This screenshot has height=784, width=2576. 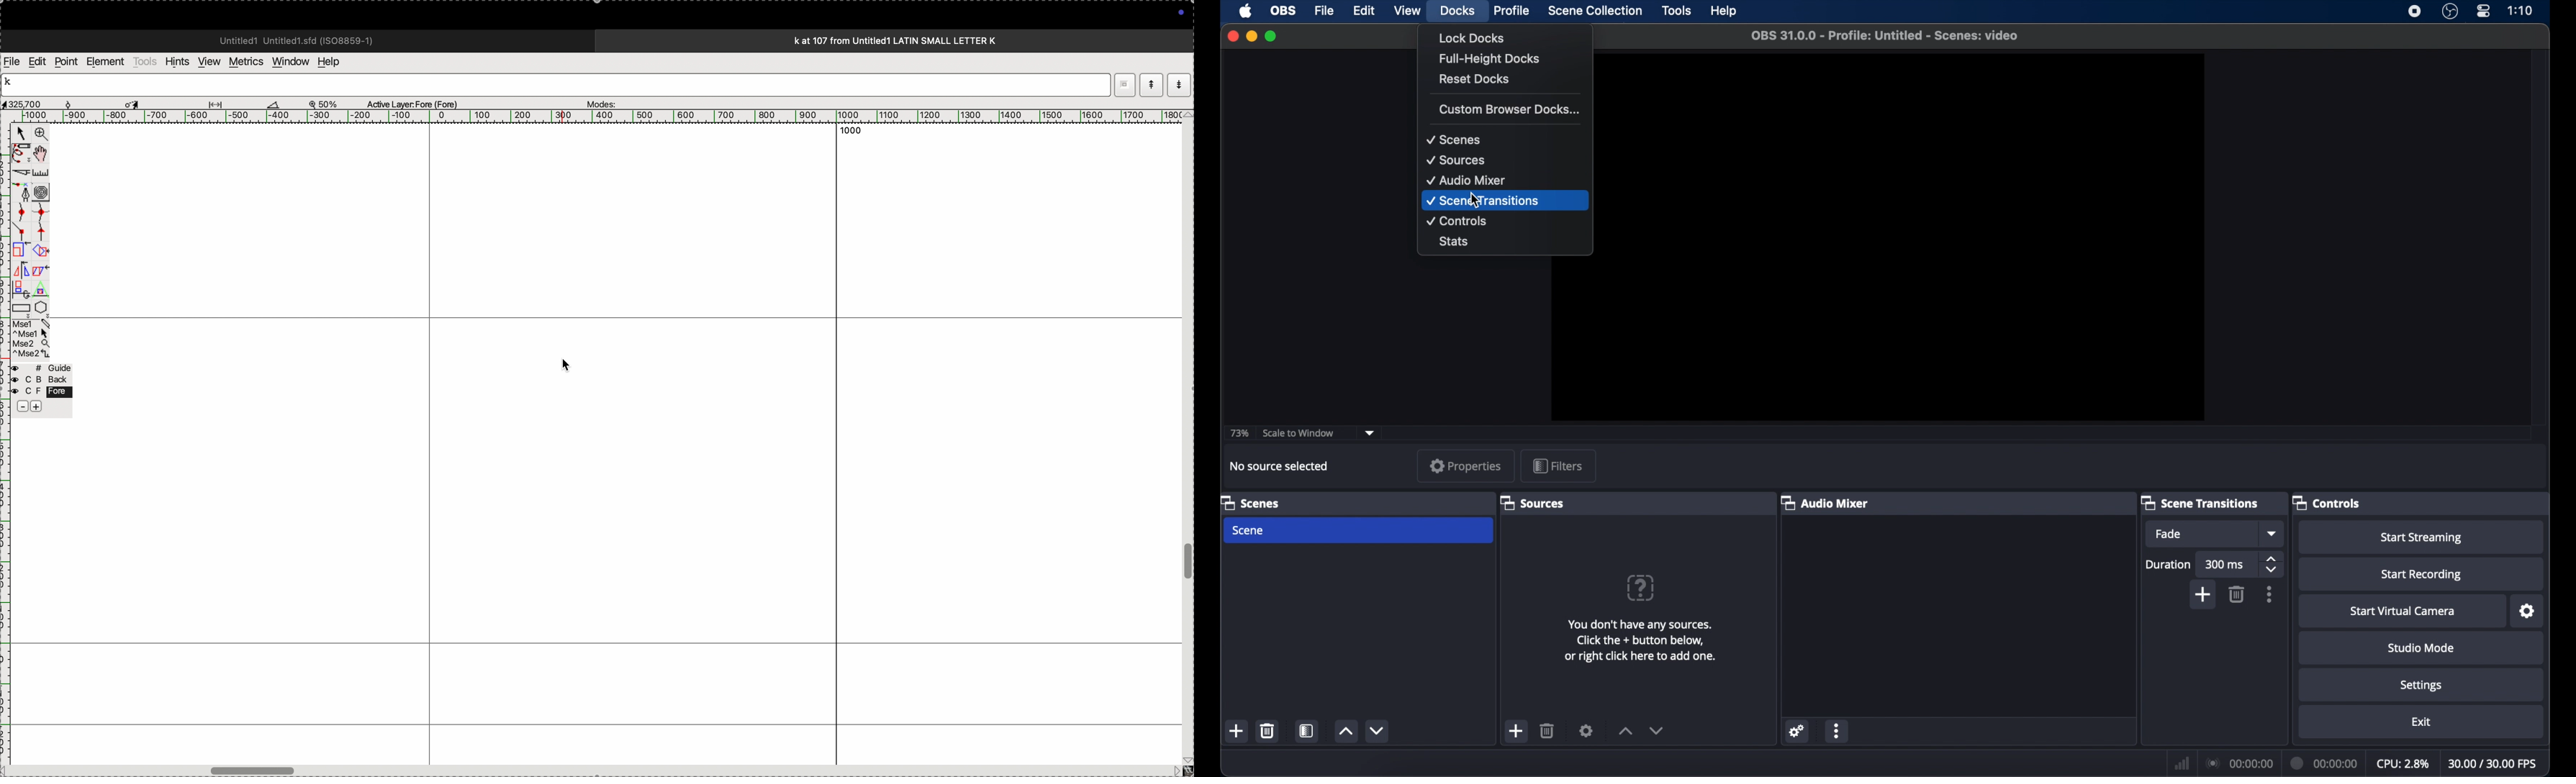 I want to click on time, so click(x=2521, y=10).